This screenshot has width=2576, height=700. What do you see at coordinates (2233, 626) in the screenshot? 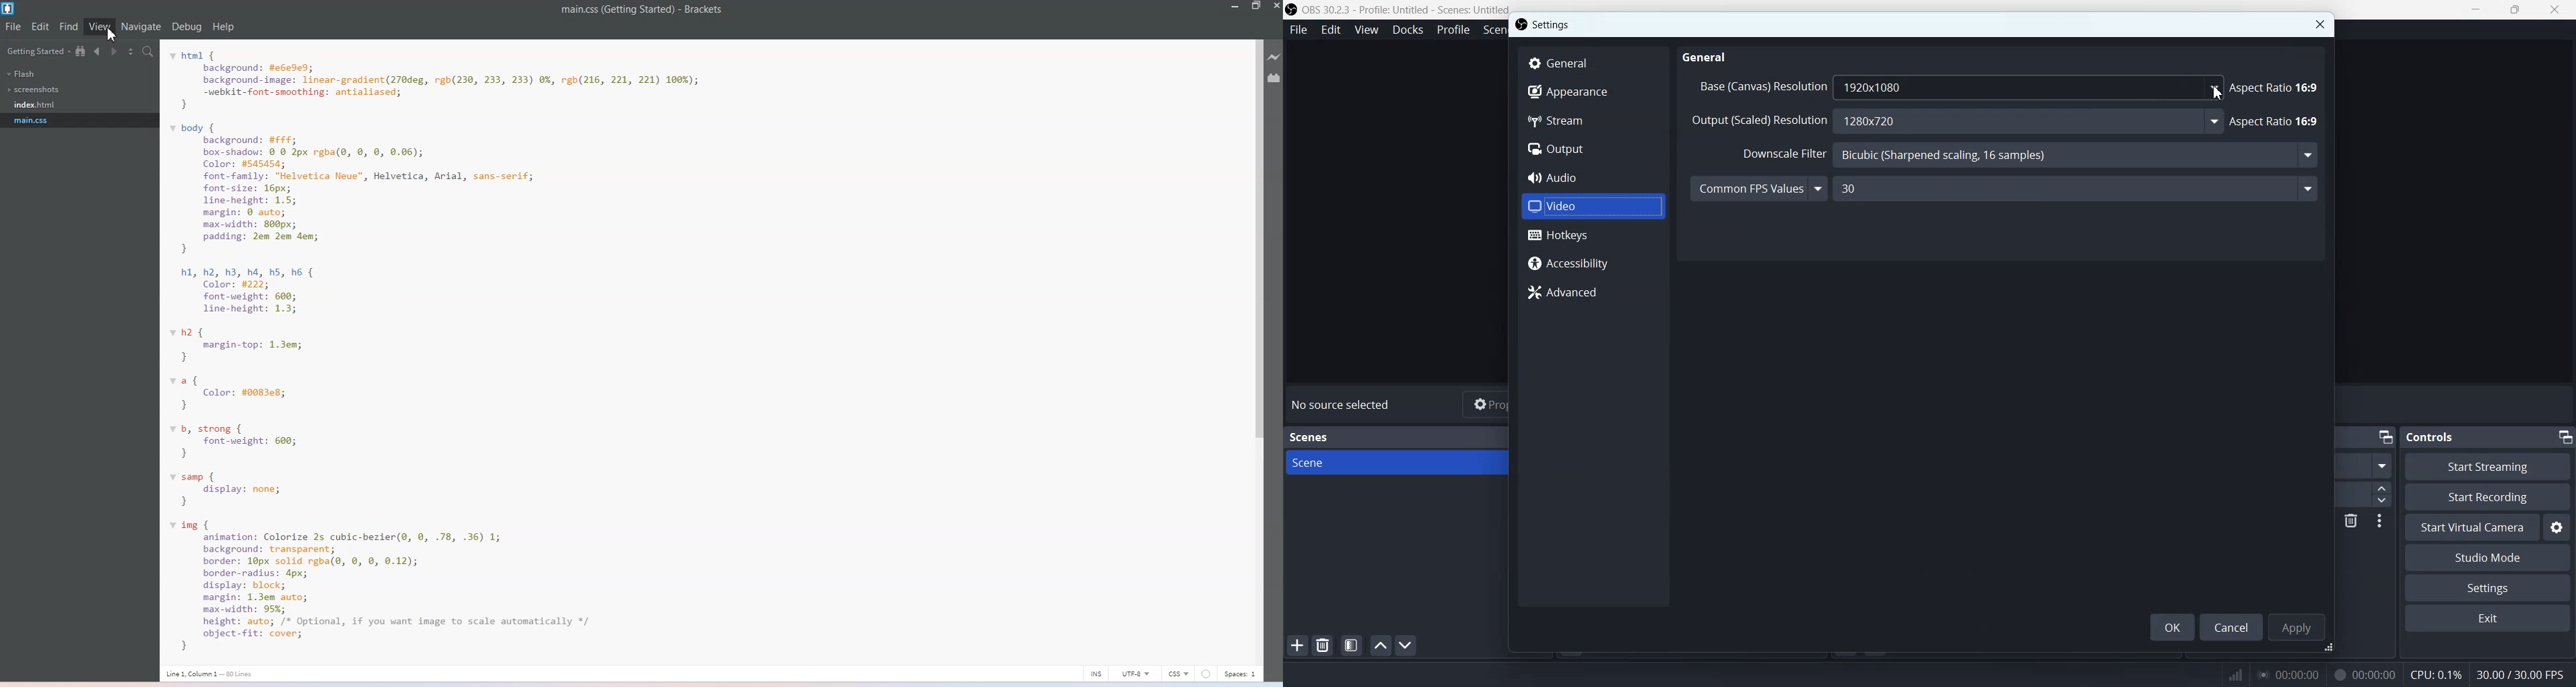
I see `Cancel` at bounding box center [2233, 626].